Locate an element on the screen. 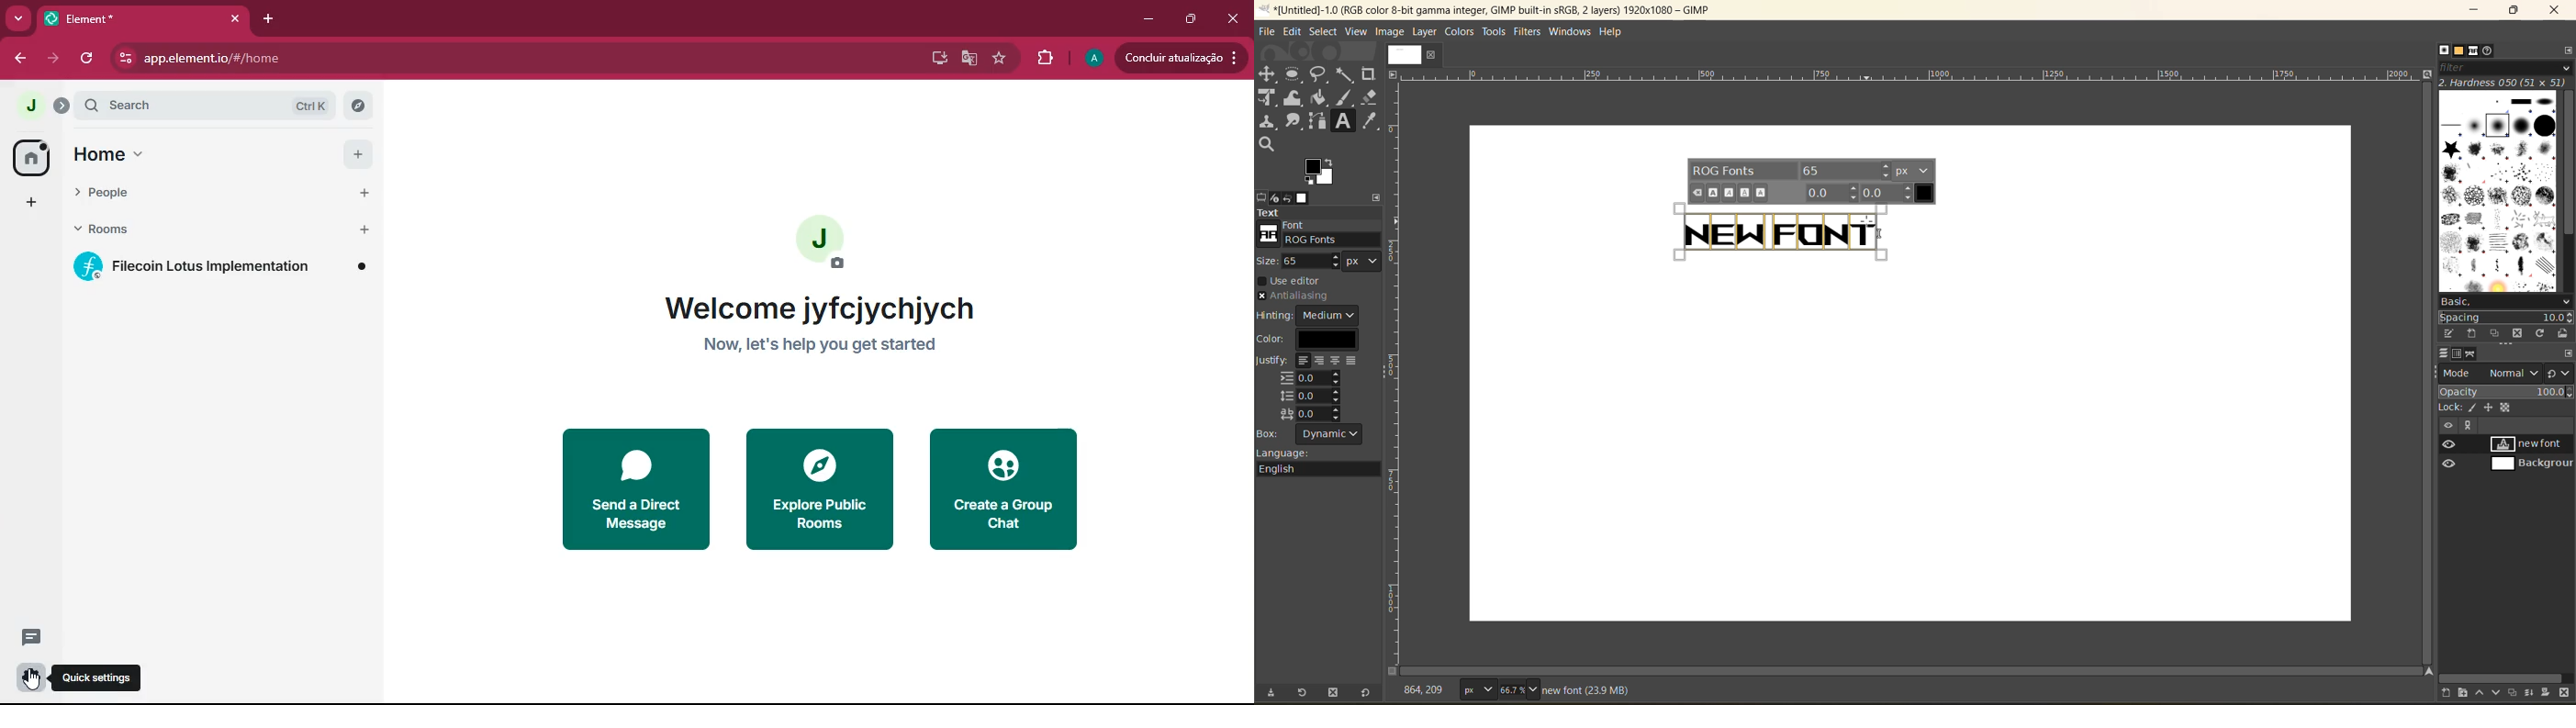 Image resolution: width=2576 pixels, height=728 pixels. forward is located at coordinates (56, 59).